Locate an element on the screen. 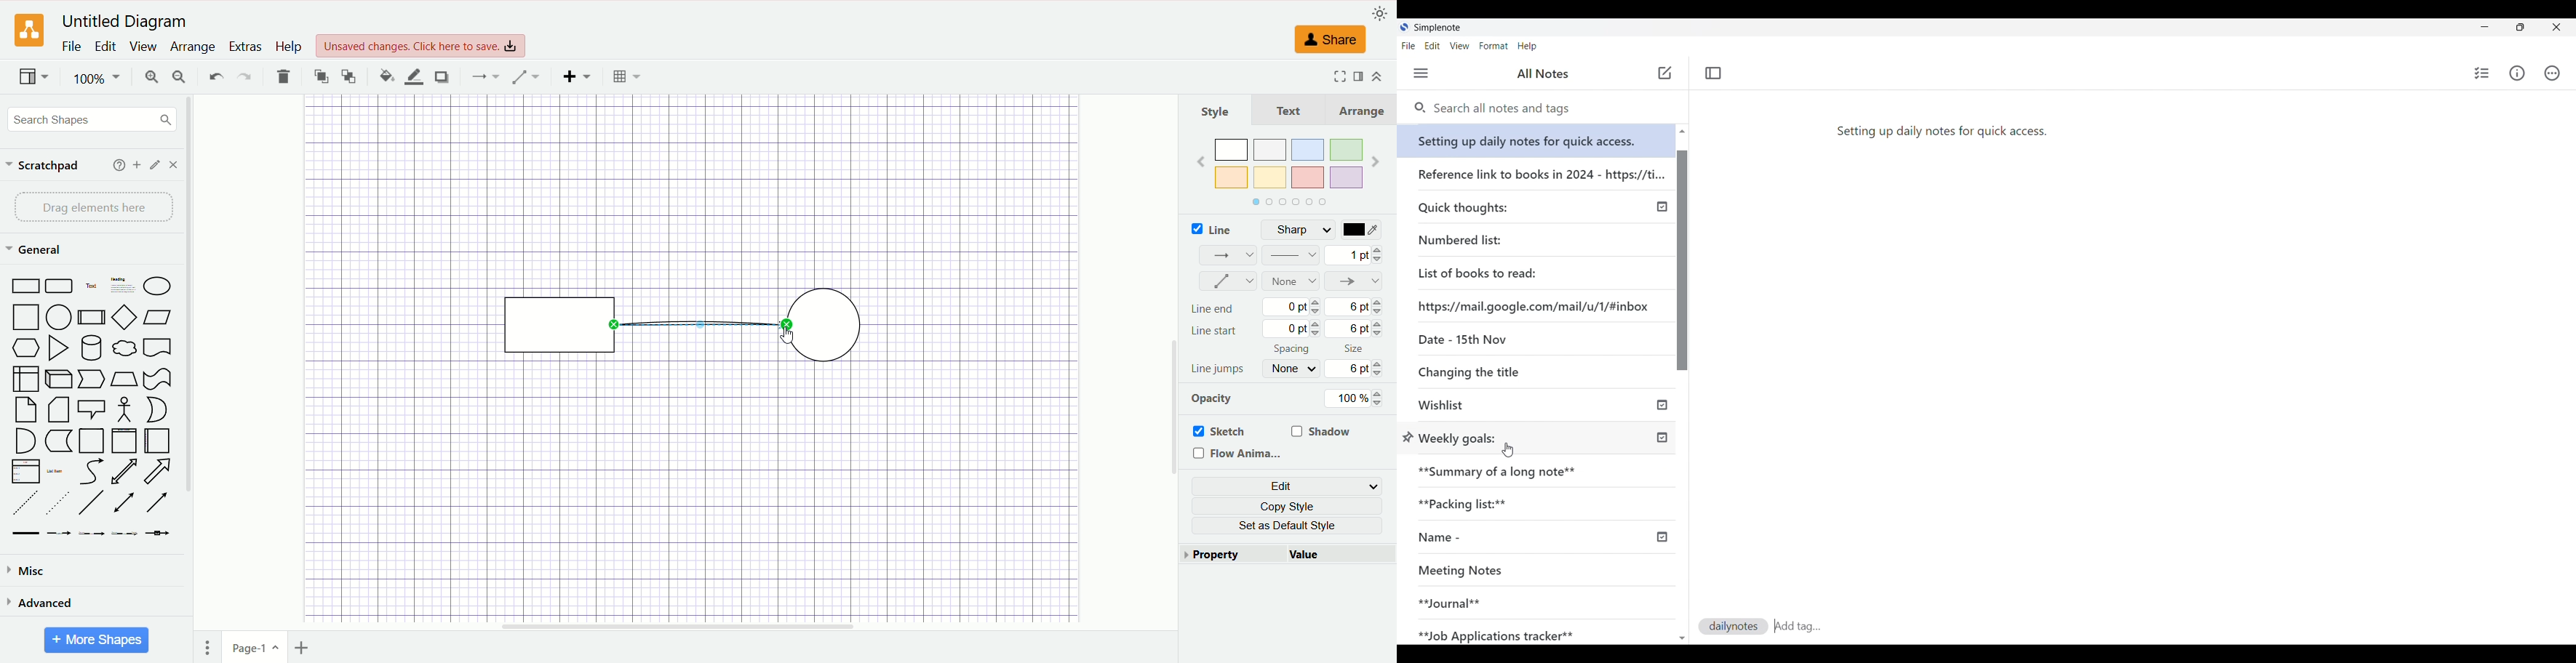 This screenshot has width=2576, height=672. Search notes and tags is located at coordinates (1507, 109).